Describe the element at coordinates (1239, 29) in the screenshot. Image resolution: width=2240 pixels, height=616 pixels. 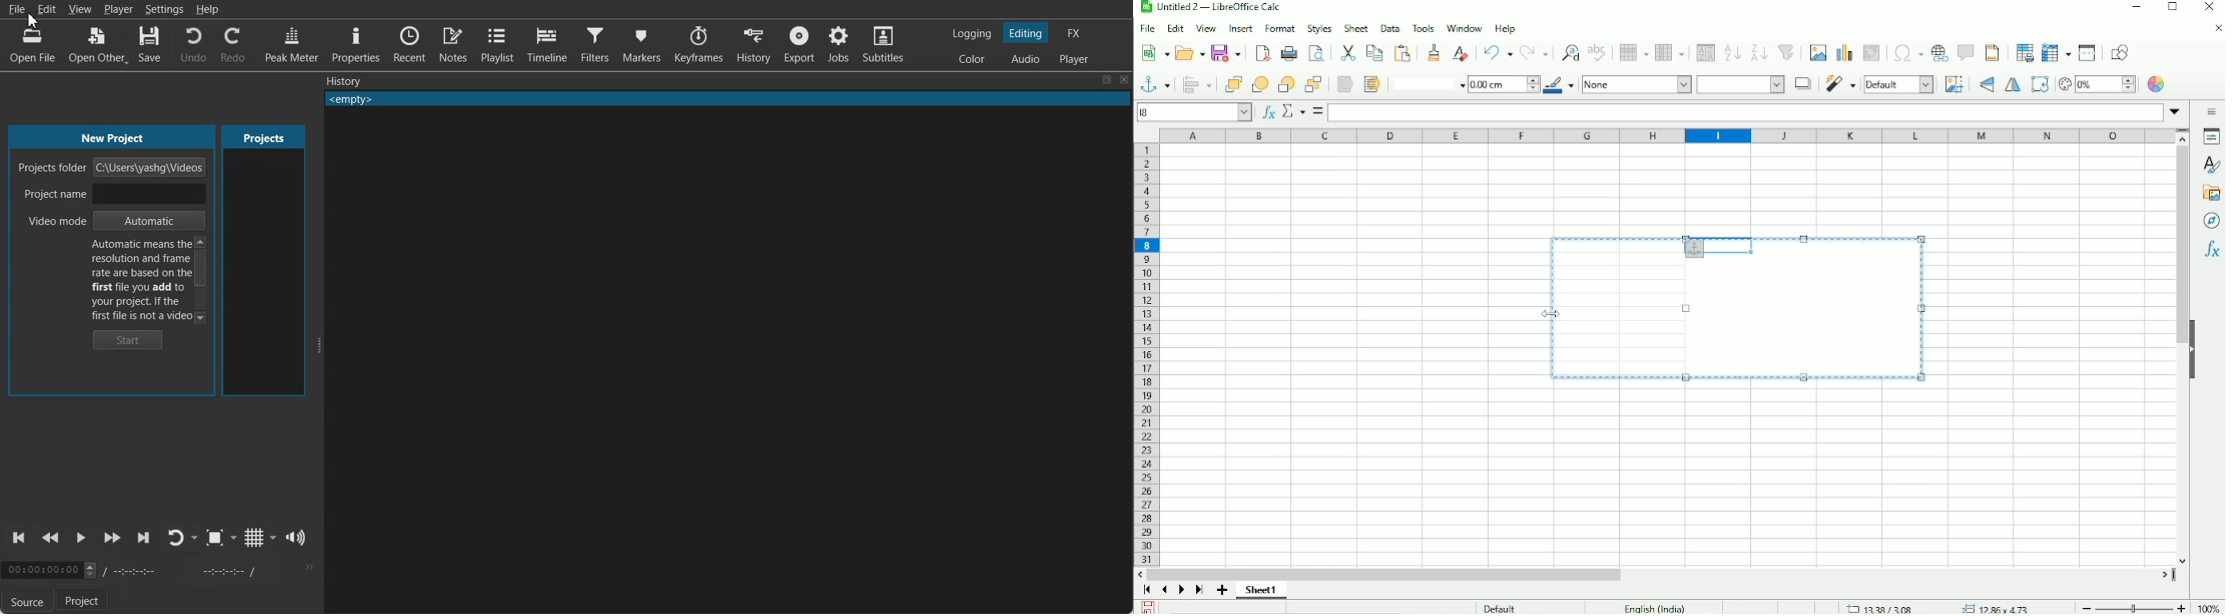
I see `Insert` at that location.